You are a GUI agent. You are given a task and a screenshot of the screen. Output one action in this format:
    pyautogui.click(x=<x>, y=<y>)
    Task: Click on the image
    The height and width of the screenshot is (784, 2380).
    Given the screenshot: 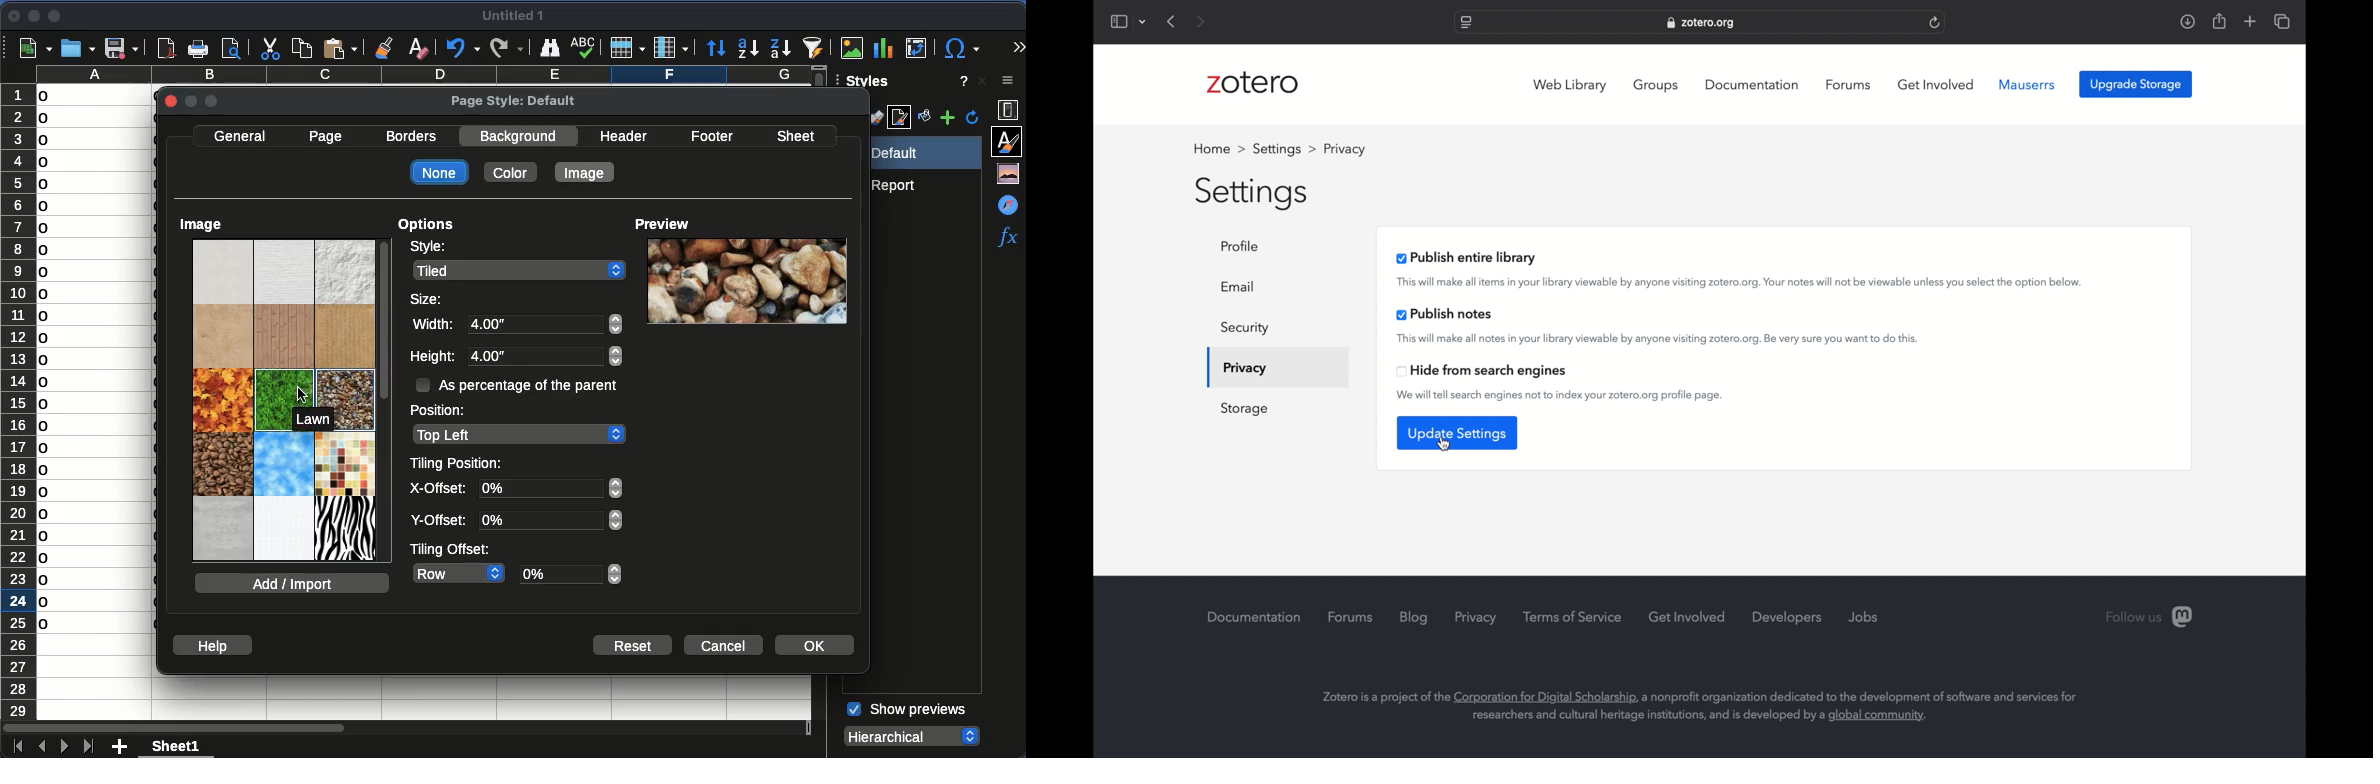 What is the action you would take?
    pyautogui.click(x=852, y=47)
    